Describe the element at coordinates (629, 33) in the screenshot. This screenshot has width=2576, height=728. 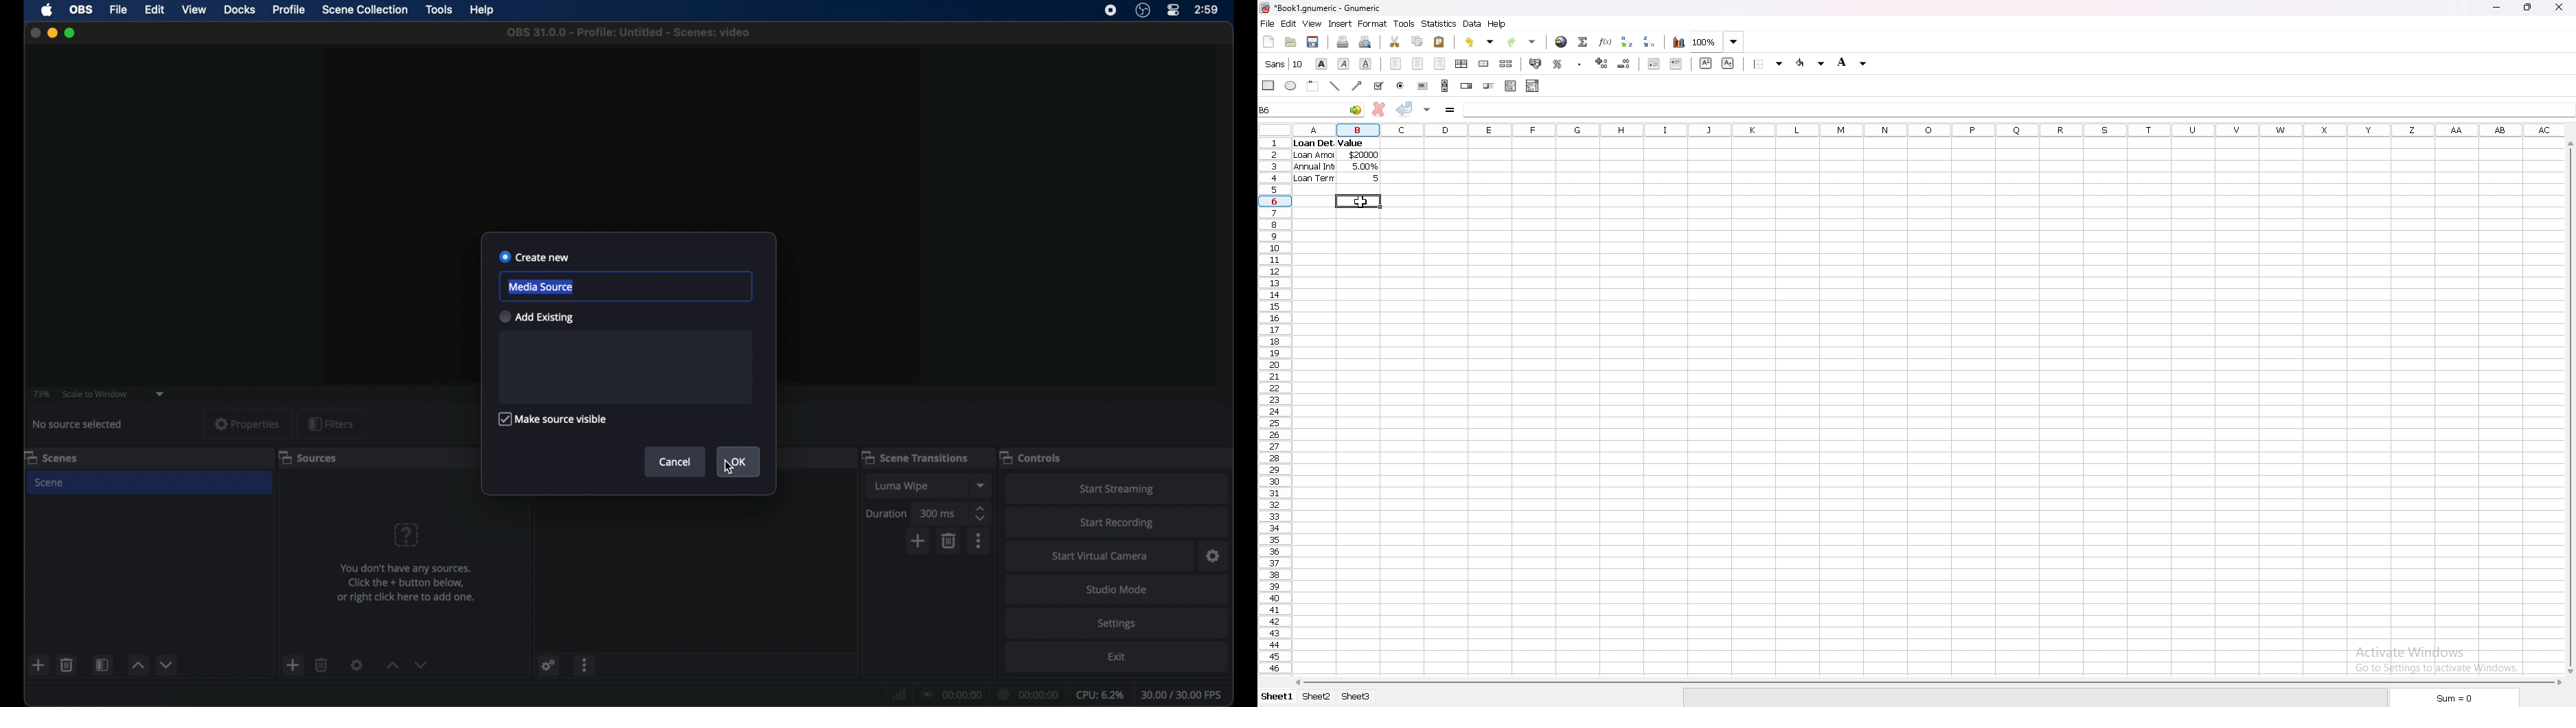
I see `file name` at that location.